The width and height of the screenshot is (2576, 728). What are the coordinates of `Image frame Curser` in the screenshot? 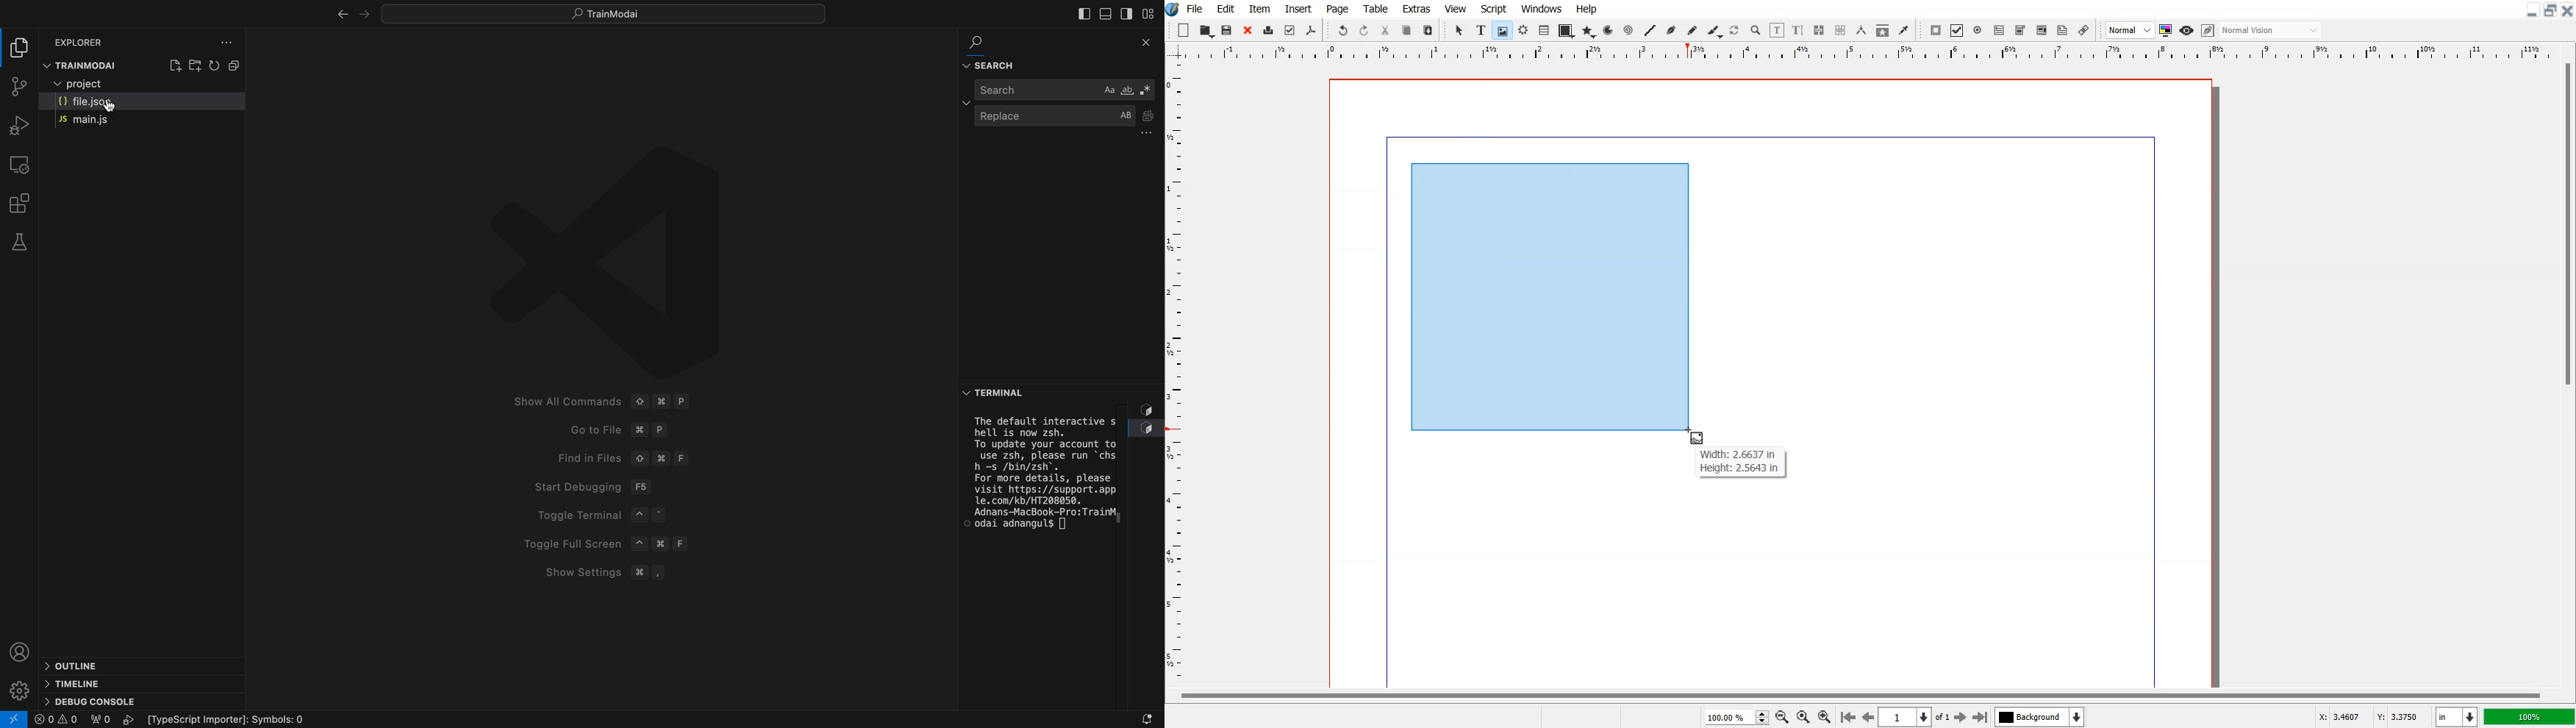 It's located at (1698, 438).